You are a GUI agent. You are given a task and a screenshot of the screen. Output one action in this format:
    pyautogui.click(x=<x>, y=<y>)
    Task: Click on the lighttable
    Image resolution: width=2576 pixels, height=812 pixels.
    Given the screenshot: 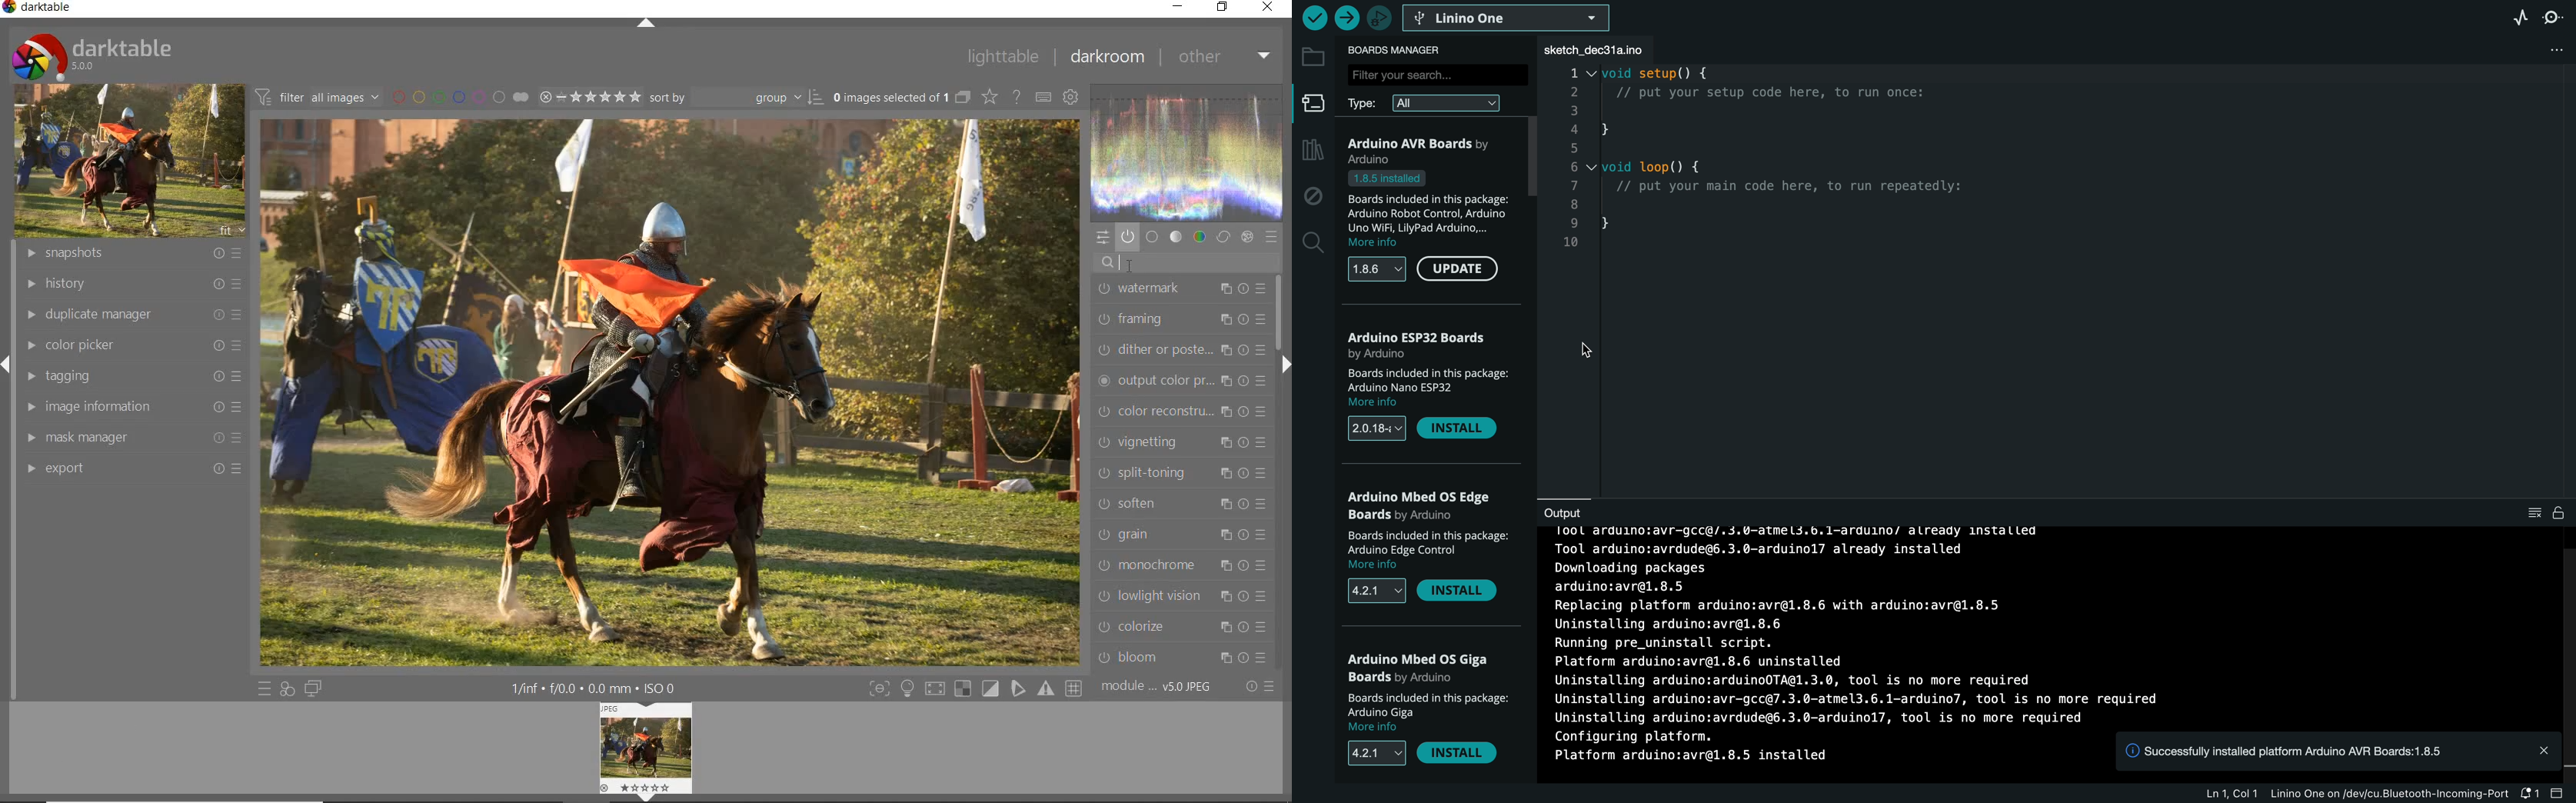 What is the action you would take?
    pyautogui.click(x=1002, y=58)
    